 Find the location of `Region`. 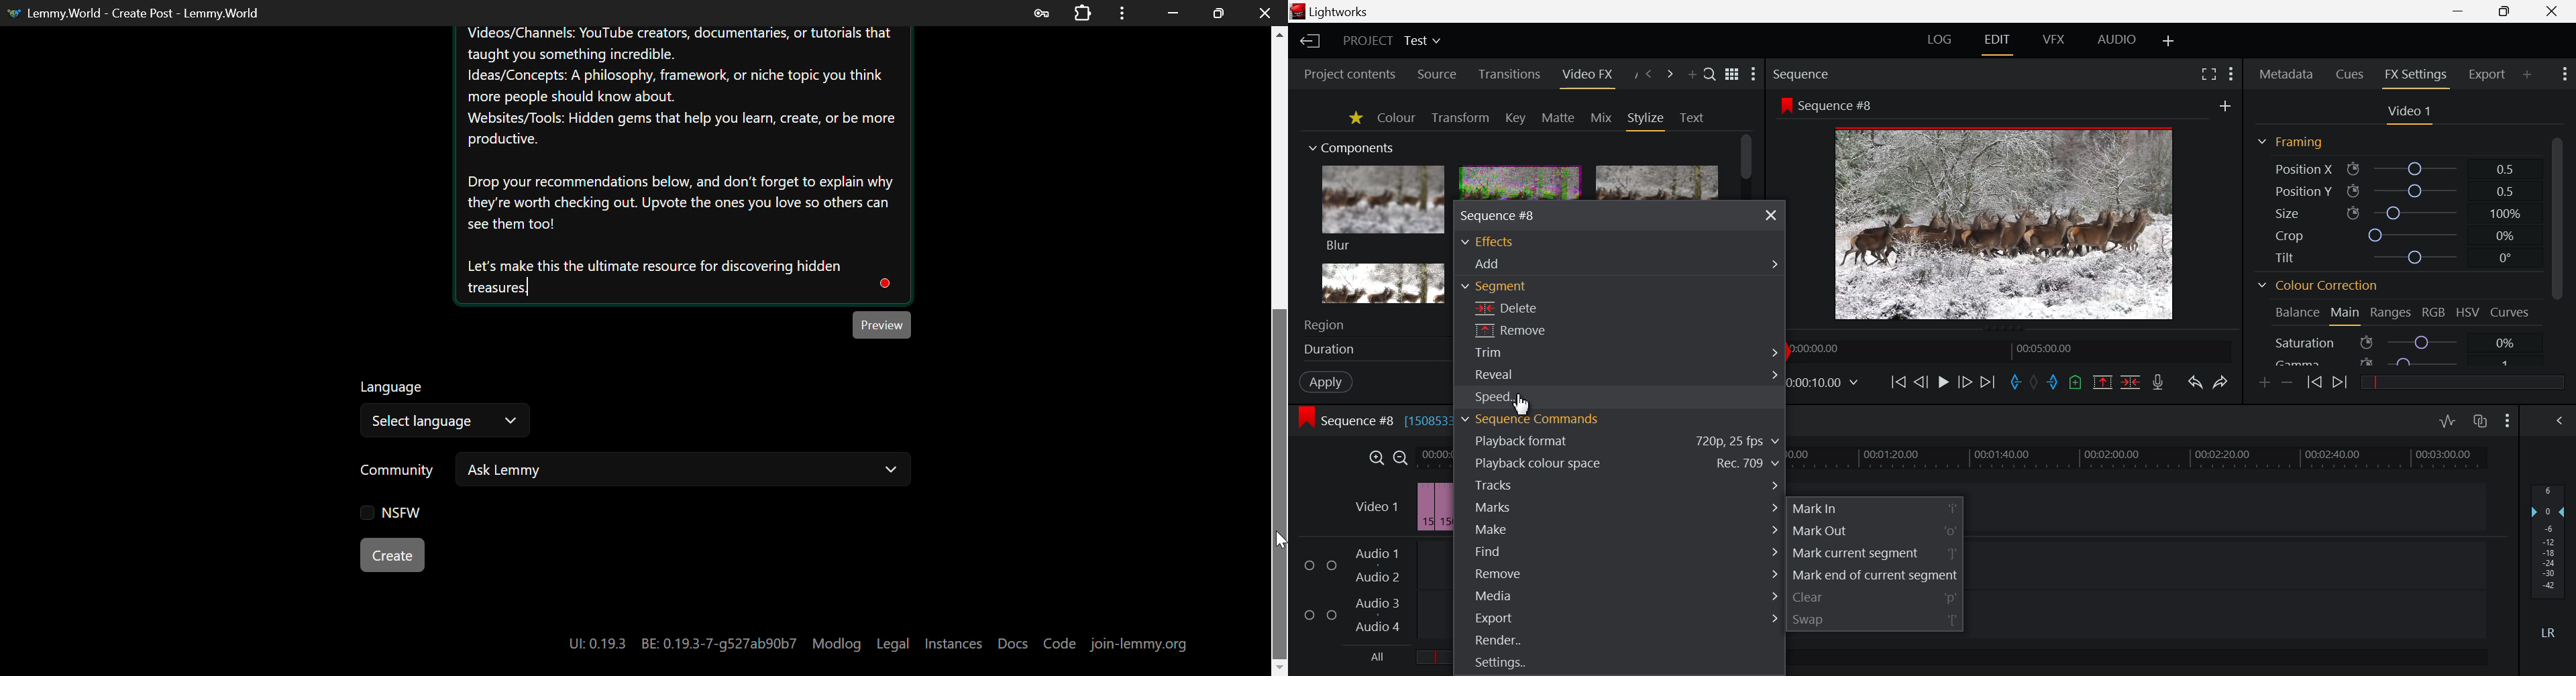

Region is located at coordinates (1365, 325).